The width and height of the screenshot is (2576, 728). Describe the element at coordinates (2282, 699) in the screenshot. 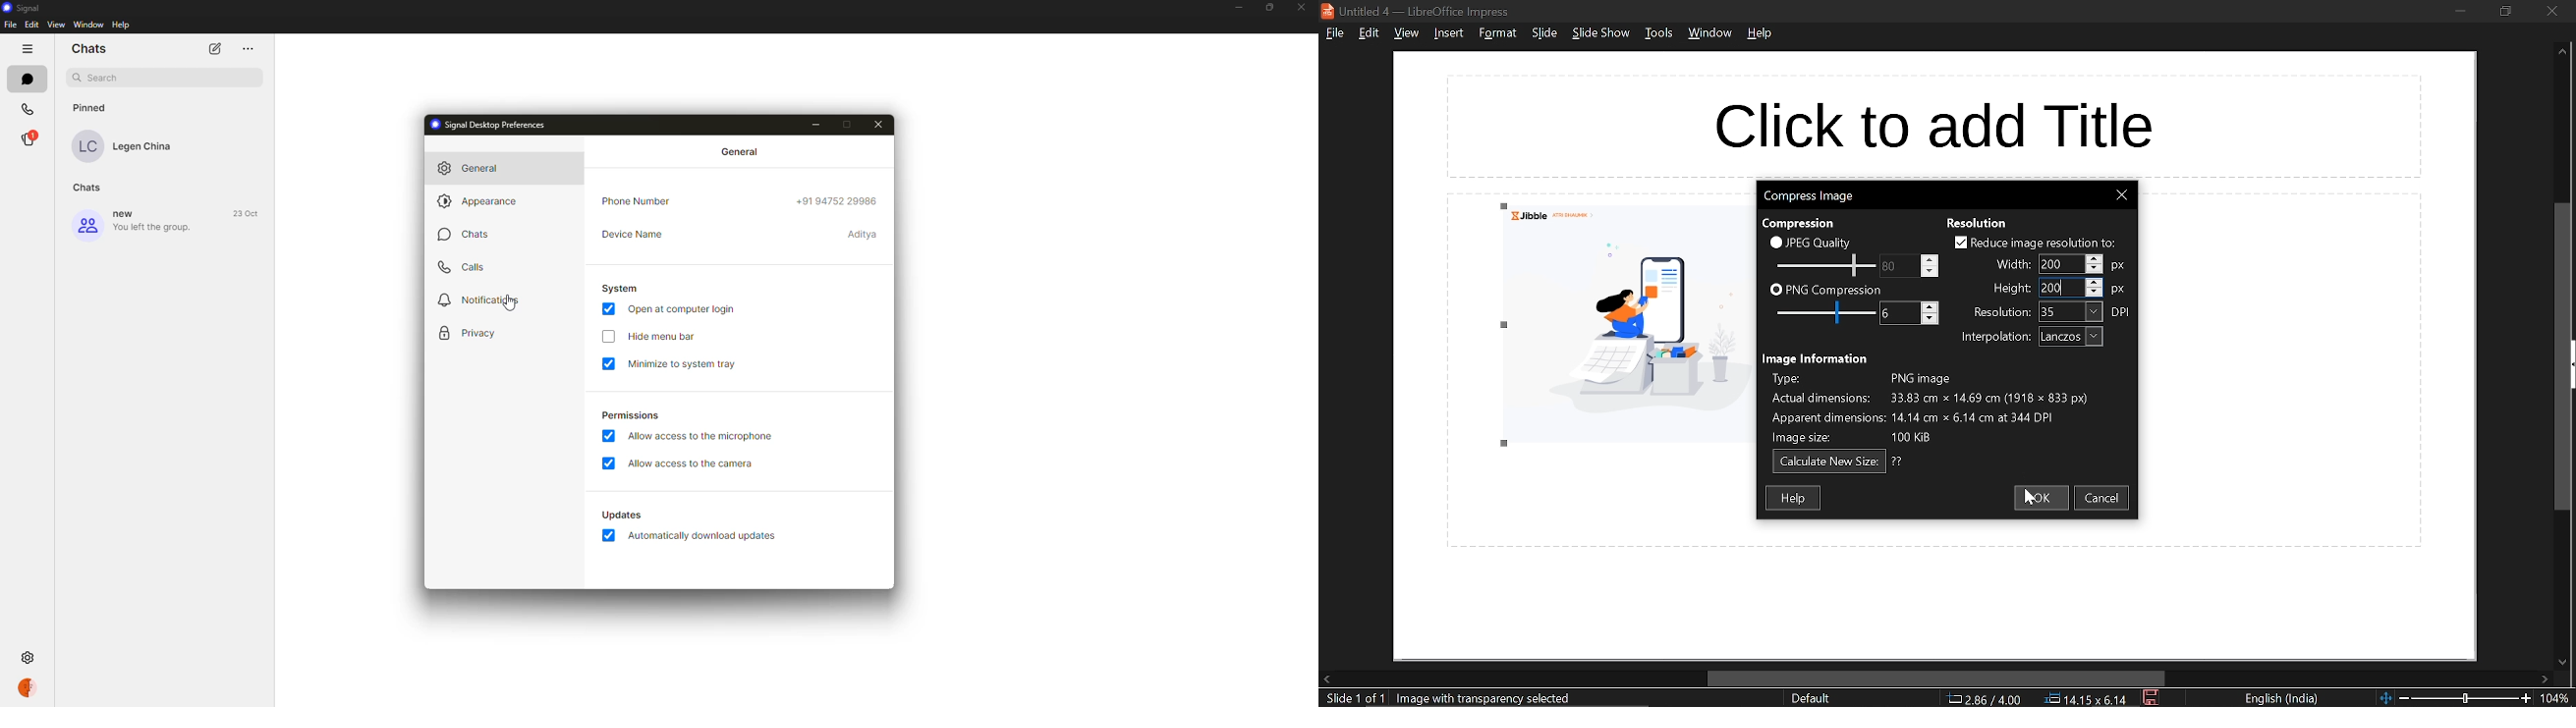

I see `language` at that location.